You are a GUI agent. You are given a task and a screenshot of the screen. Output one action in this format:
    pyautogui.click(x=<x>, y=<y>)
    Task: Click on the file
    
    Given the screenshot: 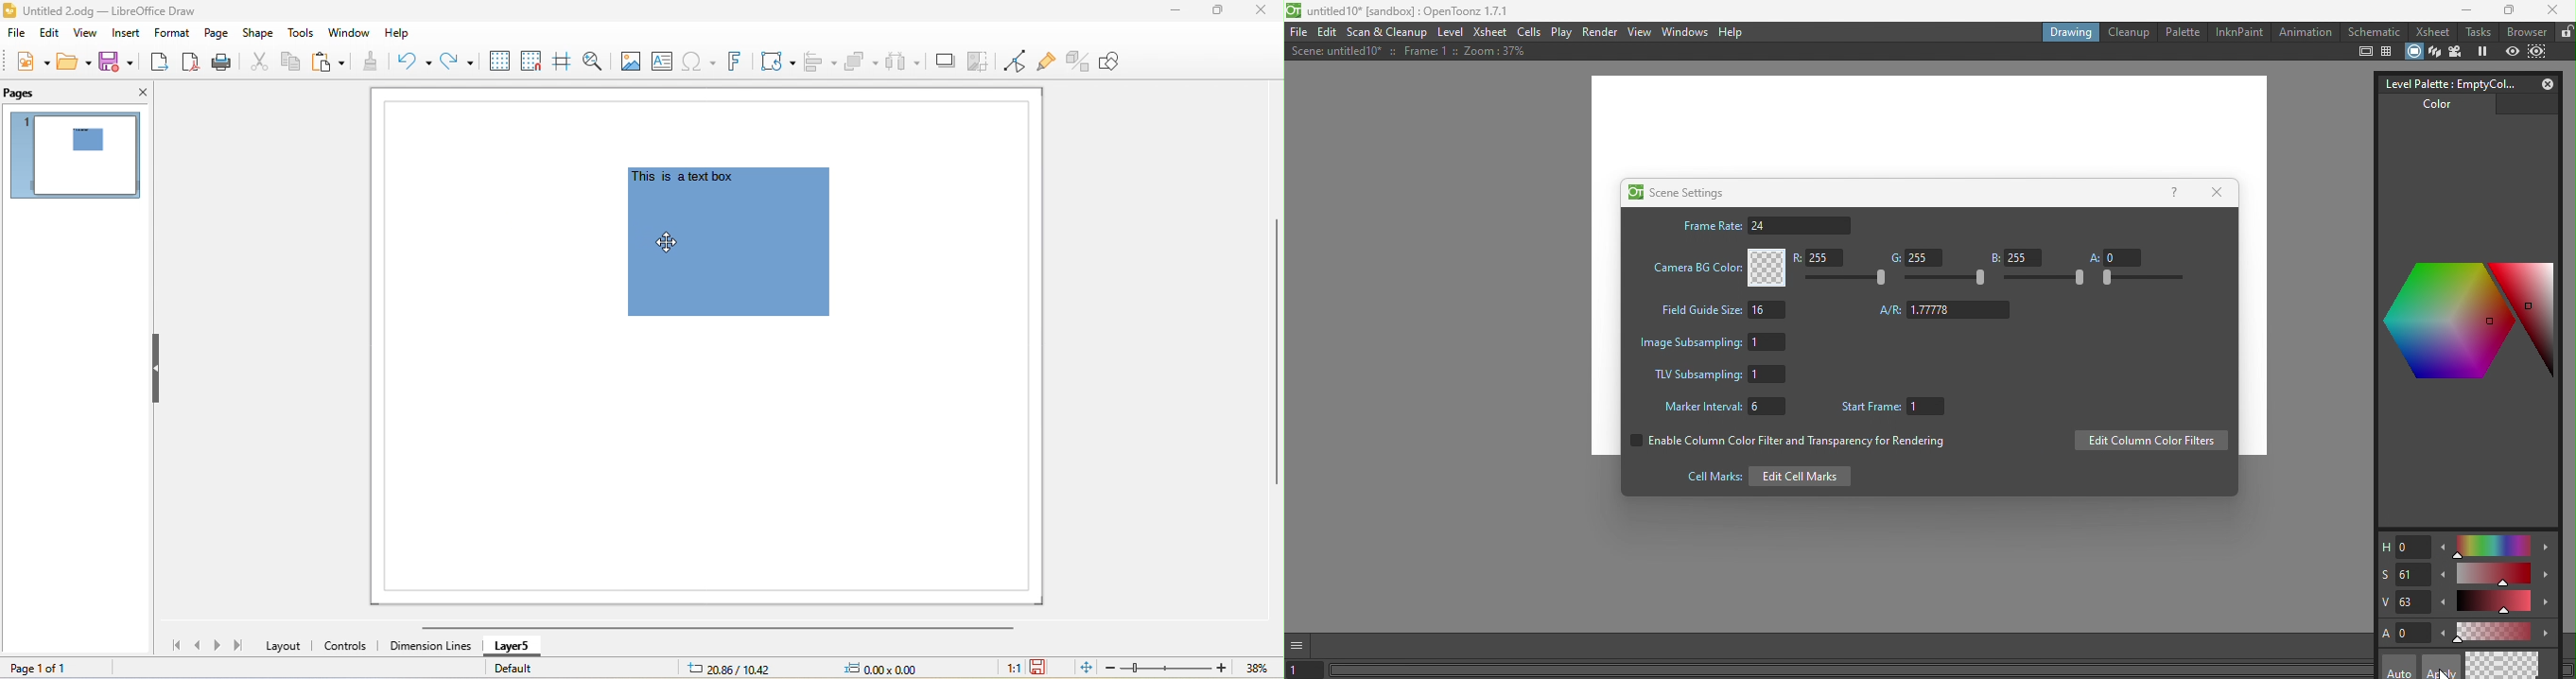 What is the action you would take?
    pyautogui.click(x=17, y=34)
    